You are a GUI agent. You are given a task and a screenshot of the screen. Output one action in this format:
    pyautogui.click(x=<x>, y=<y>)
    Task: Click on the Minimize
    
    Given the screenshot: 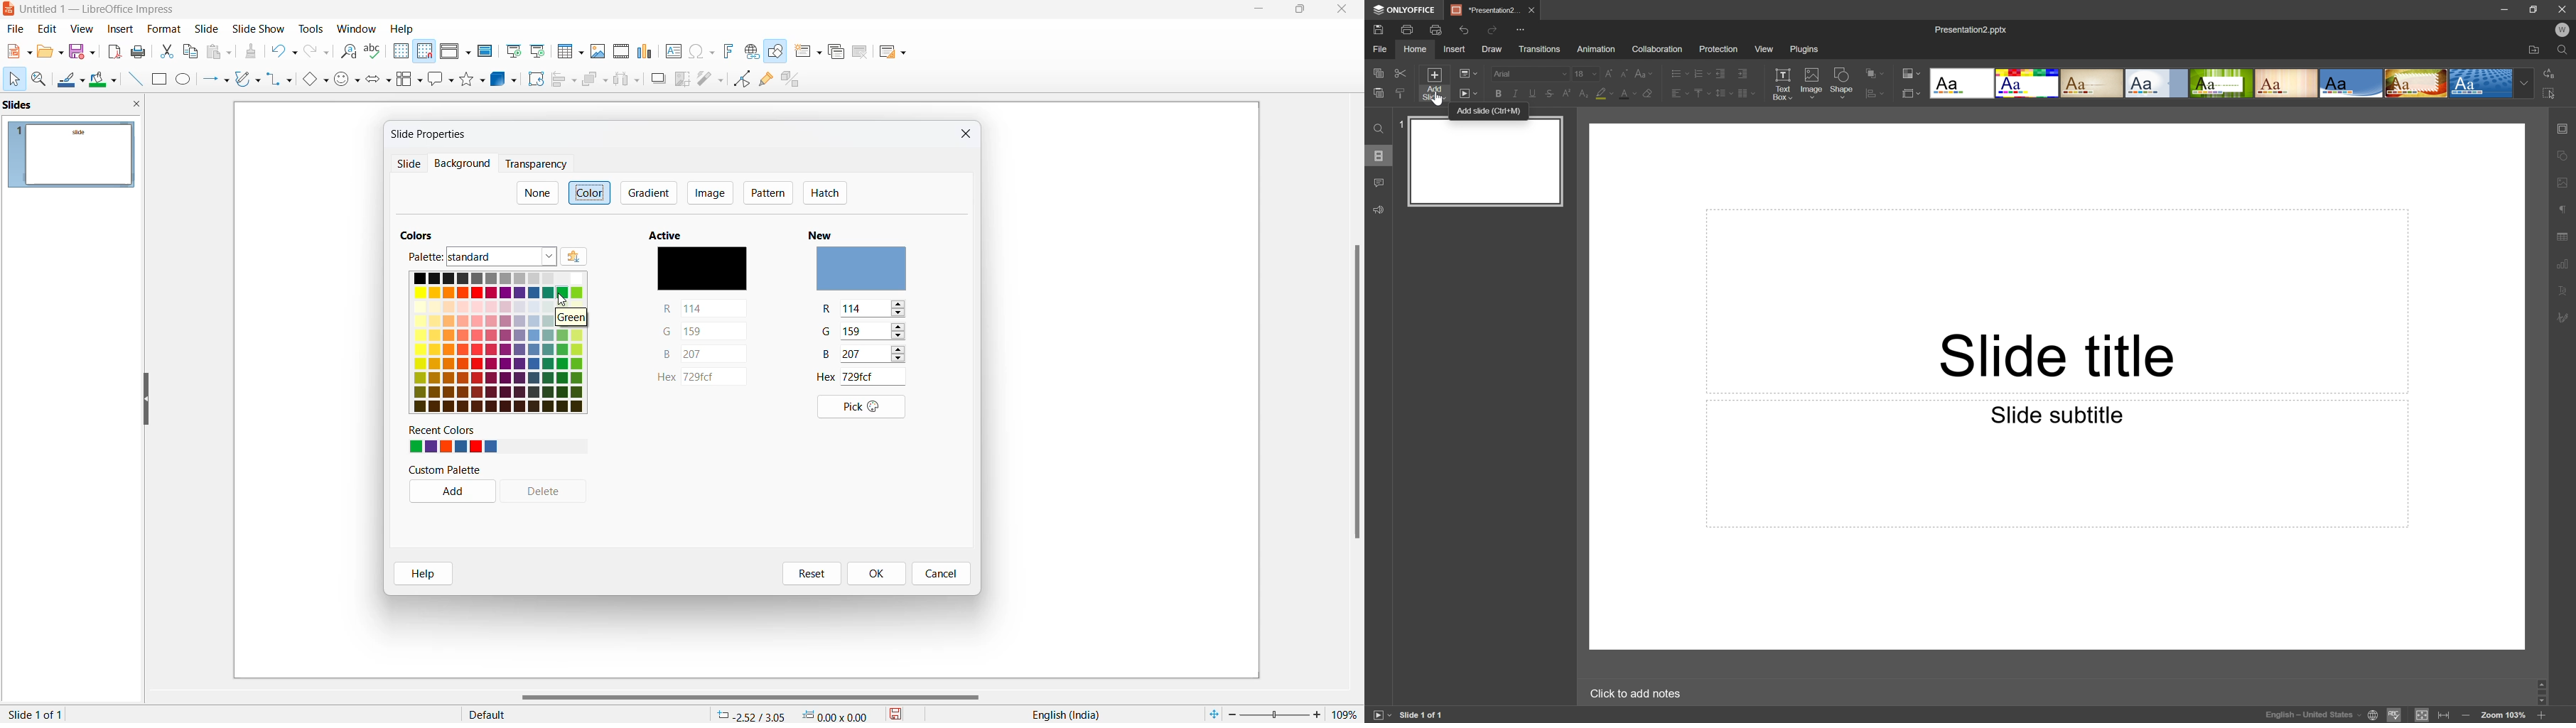 What is the action you would take?
    pyautogui.click(x=2507, y=7)
    